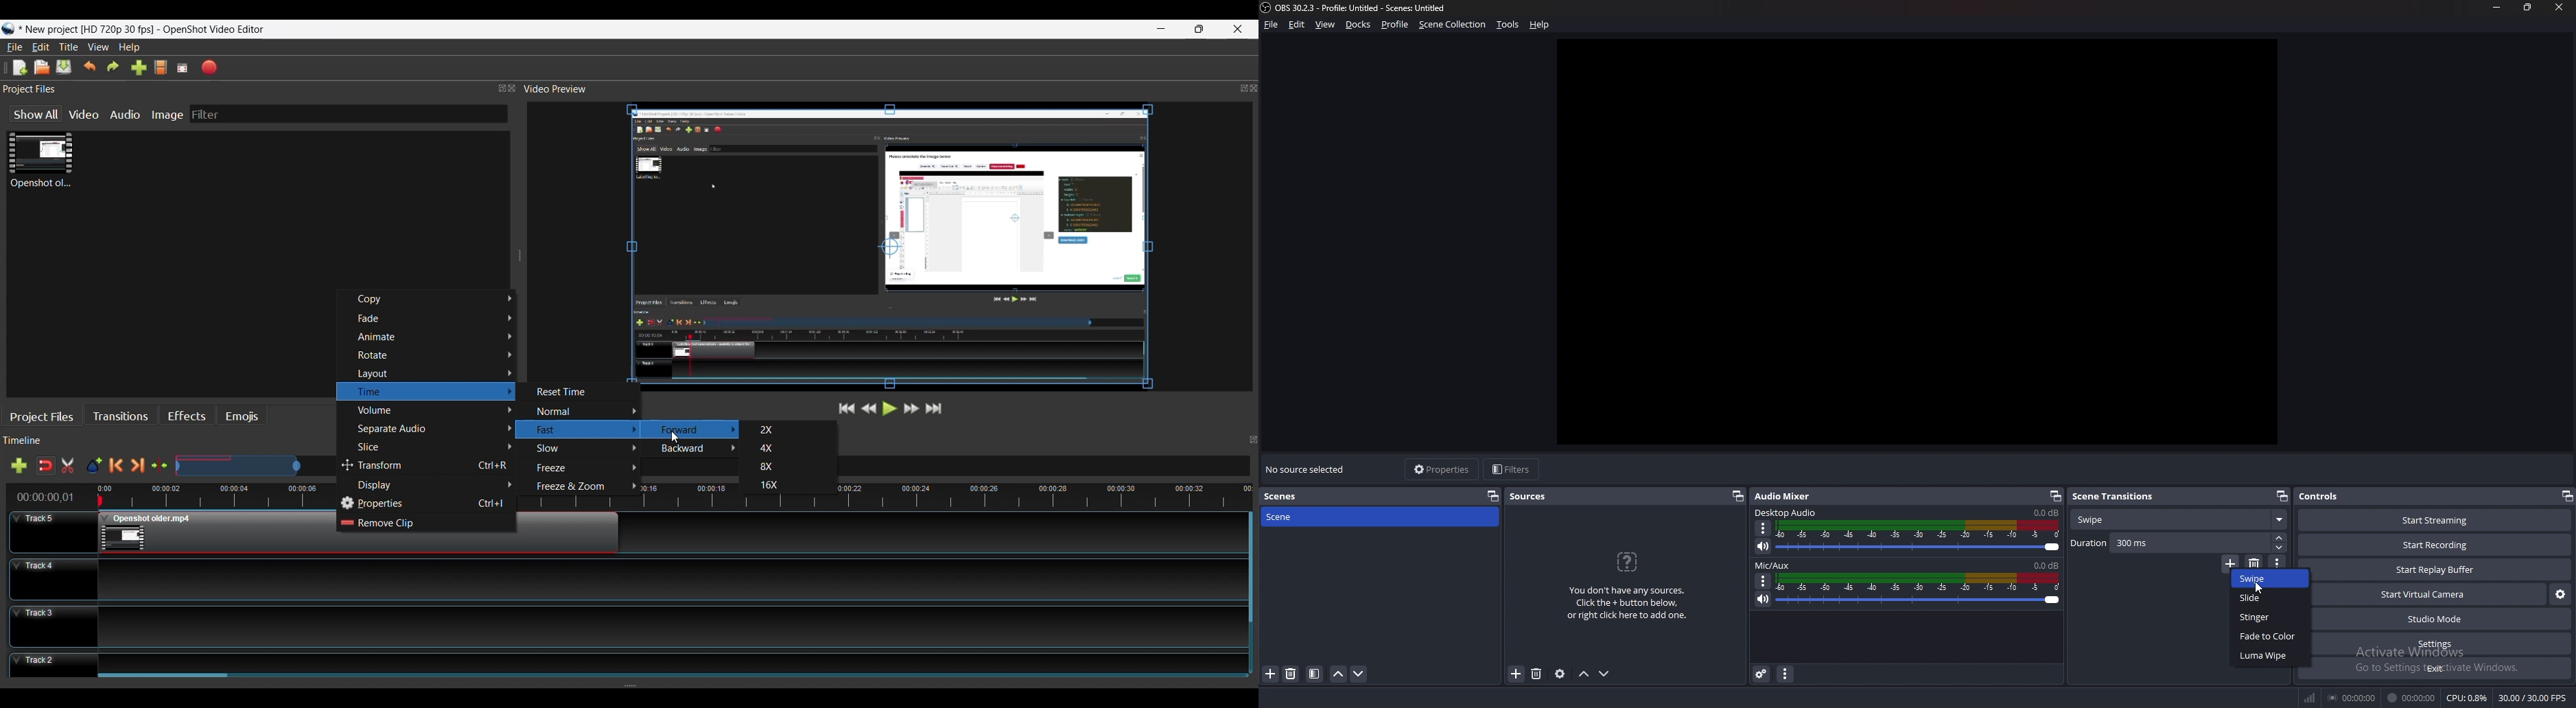 The height and width of the screenshot is (728, 2576). I want to click on edit, so click(1298, 25).